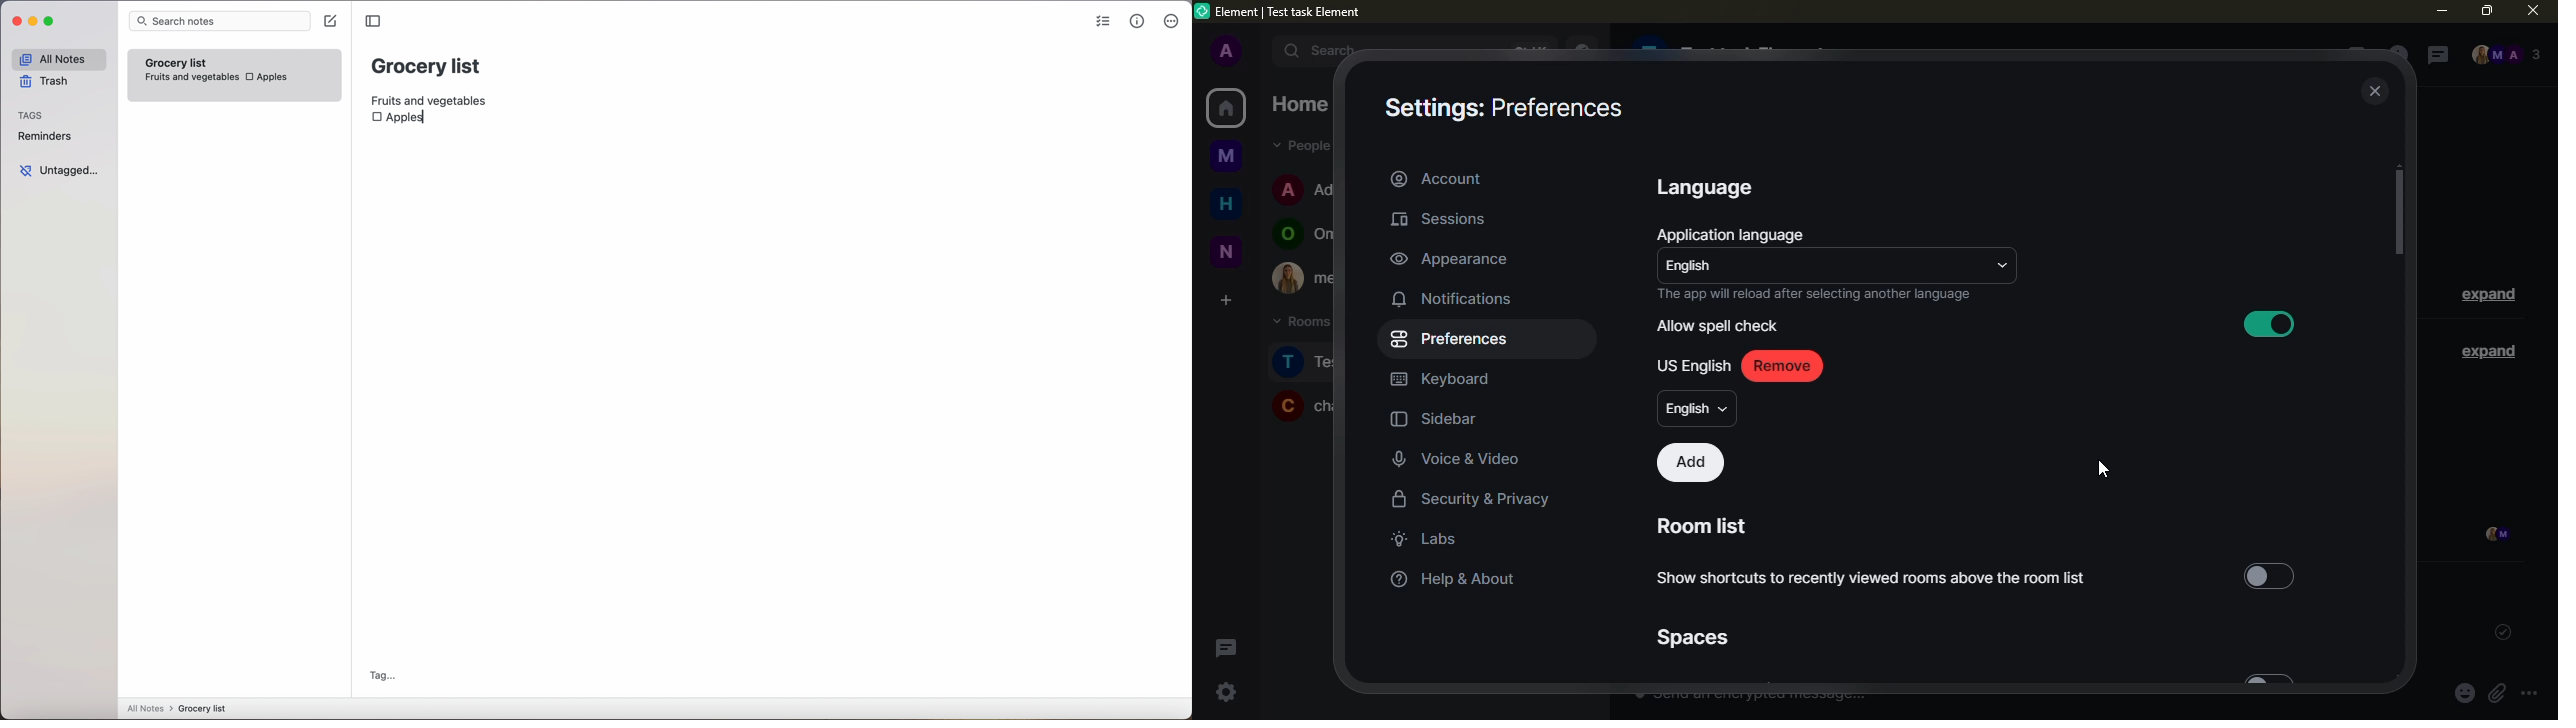 The image size is (2576, 728). What do you see at coordinates (1203, 11) in the screenshot?
I see `logo` at bounding box center [1203, 11].